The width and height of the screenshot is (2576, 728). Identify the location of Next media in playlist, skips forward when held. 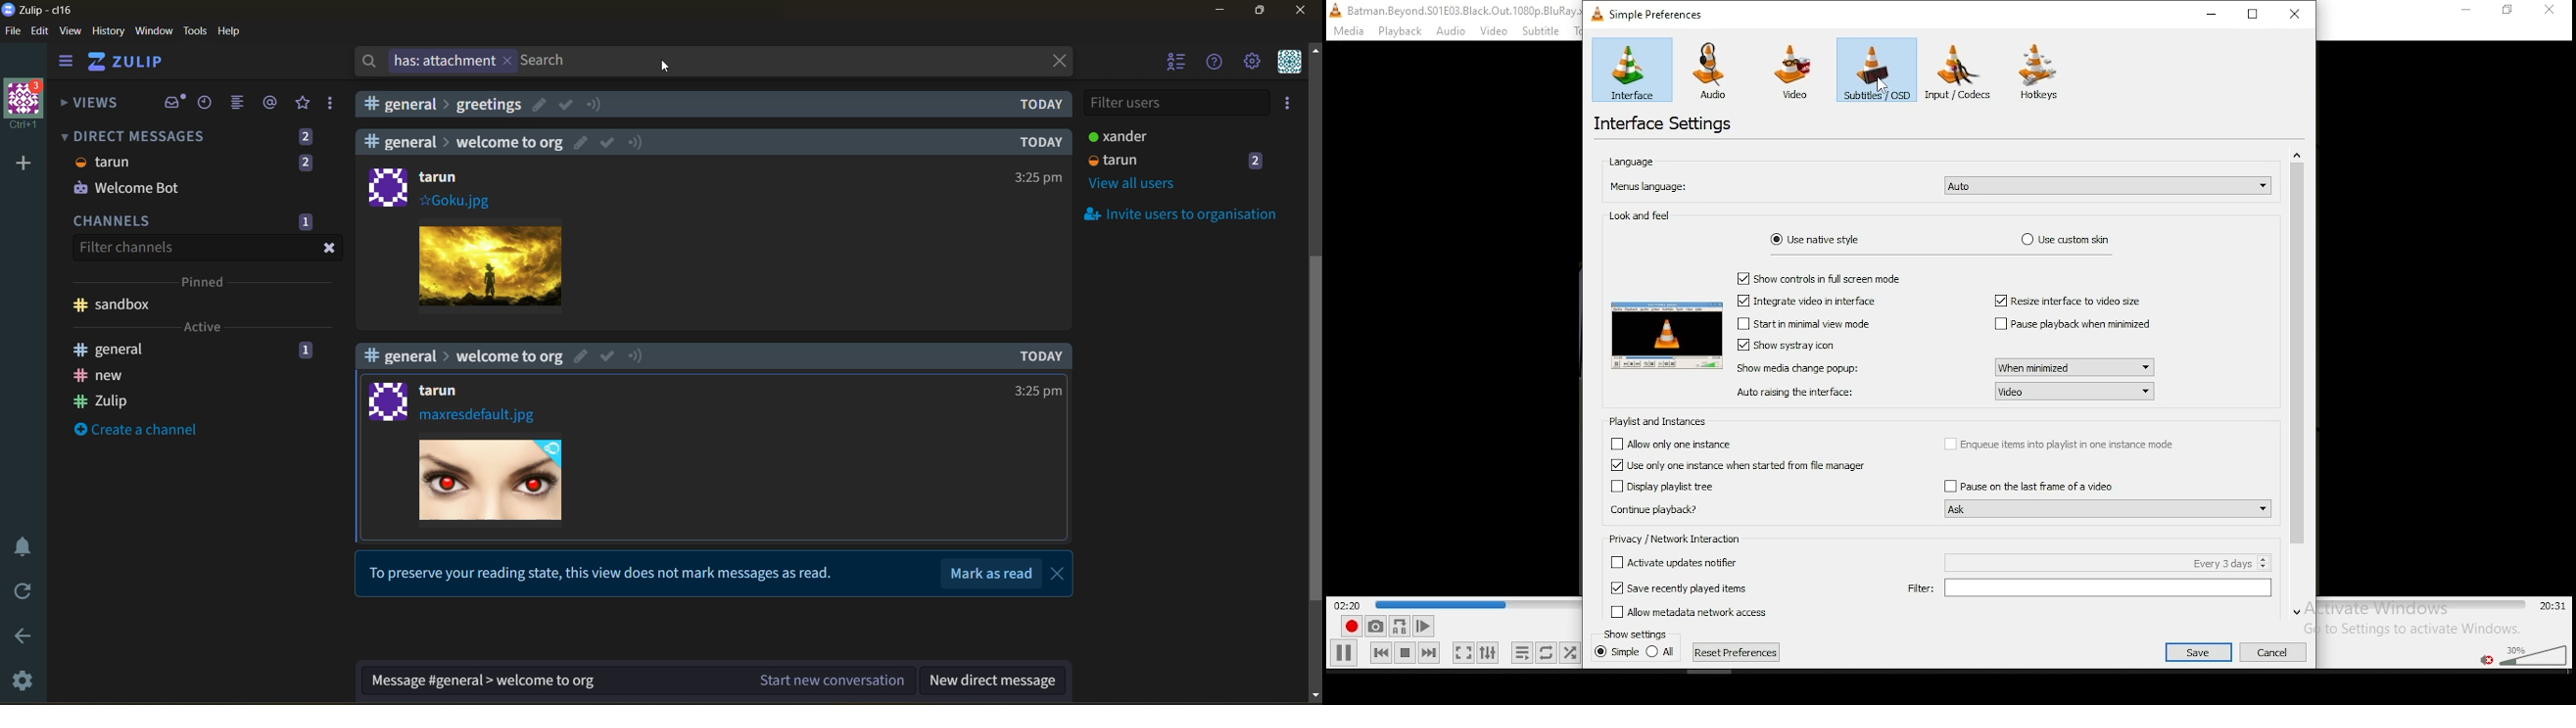
(1428, 653).